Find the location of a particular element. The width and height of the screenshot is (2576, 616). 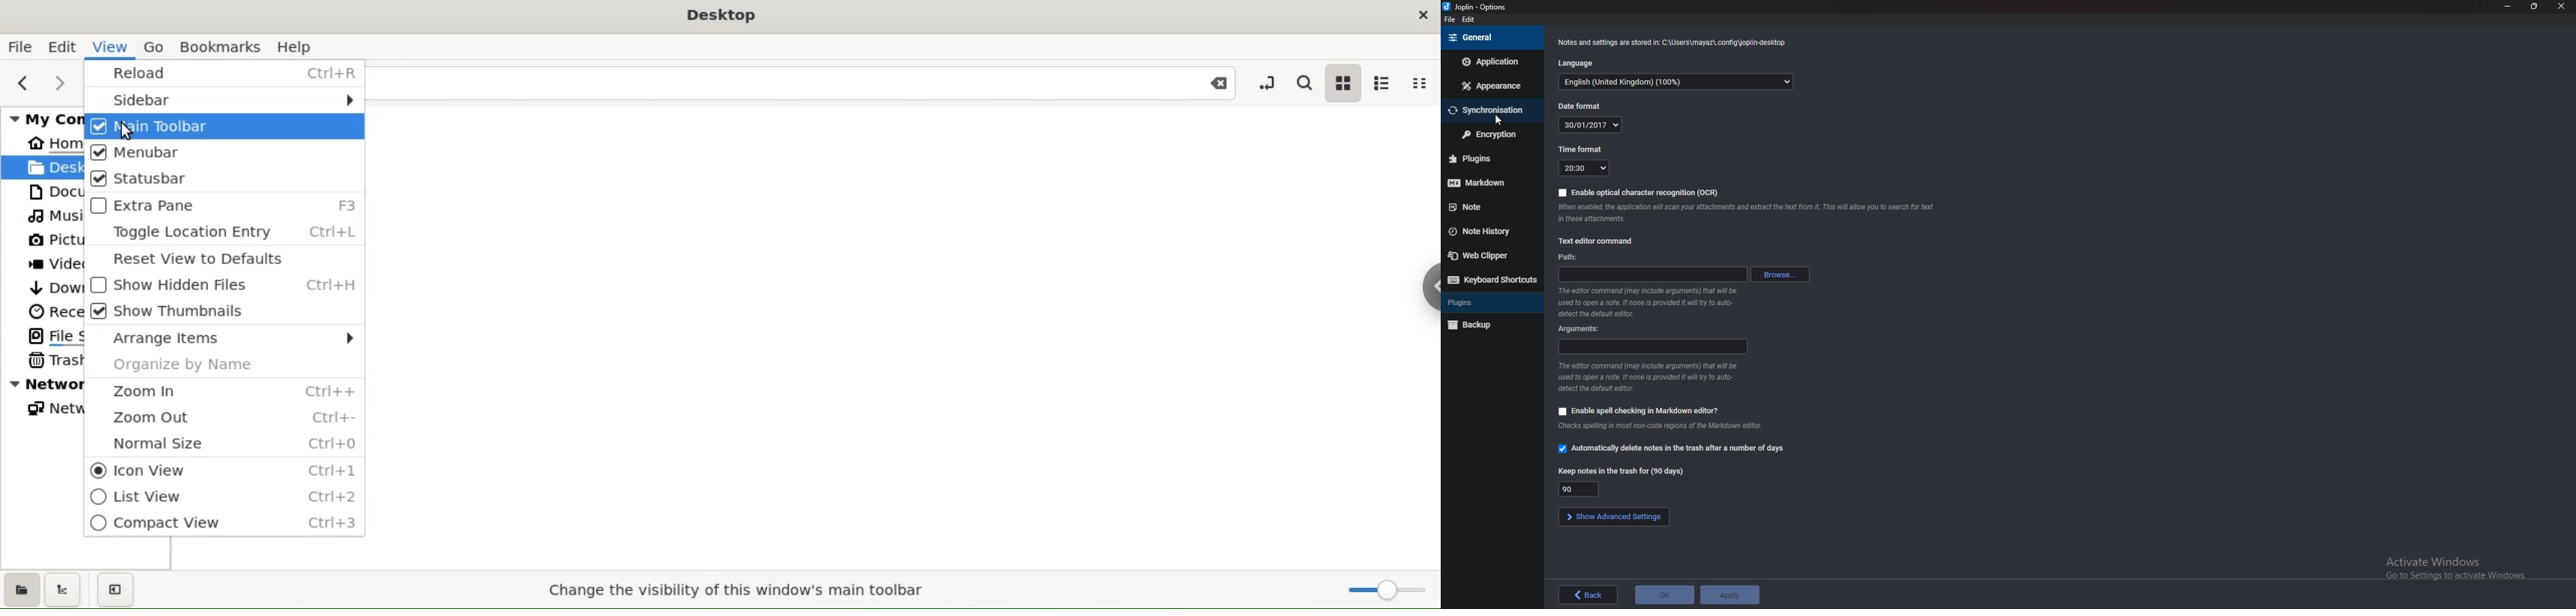

apply is located at coordinates (1730, 593).